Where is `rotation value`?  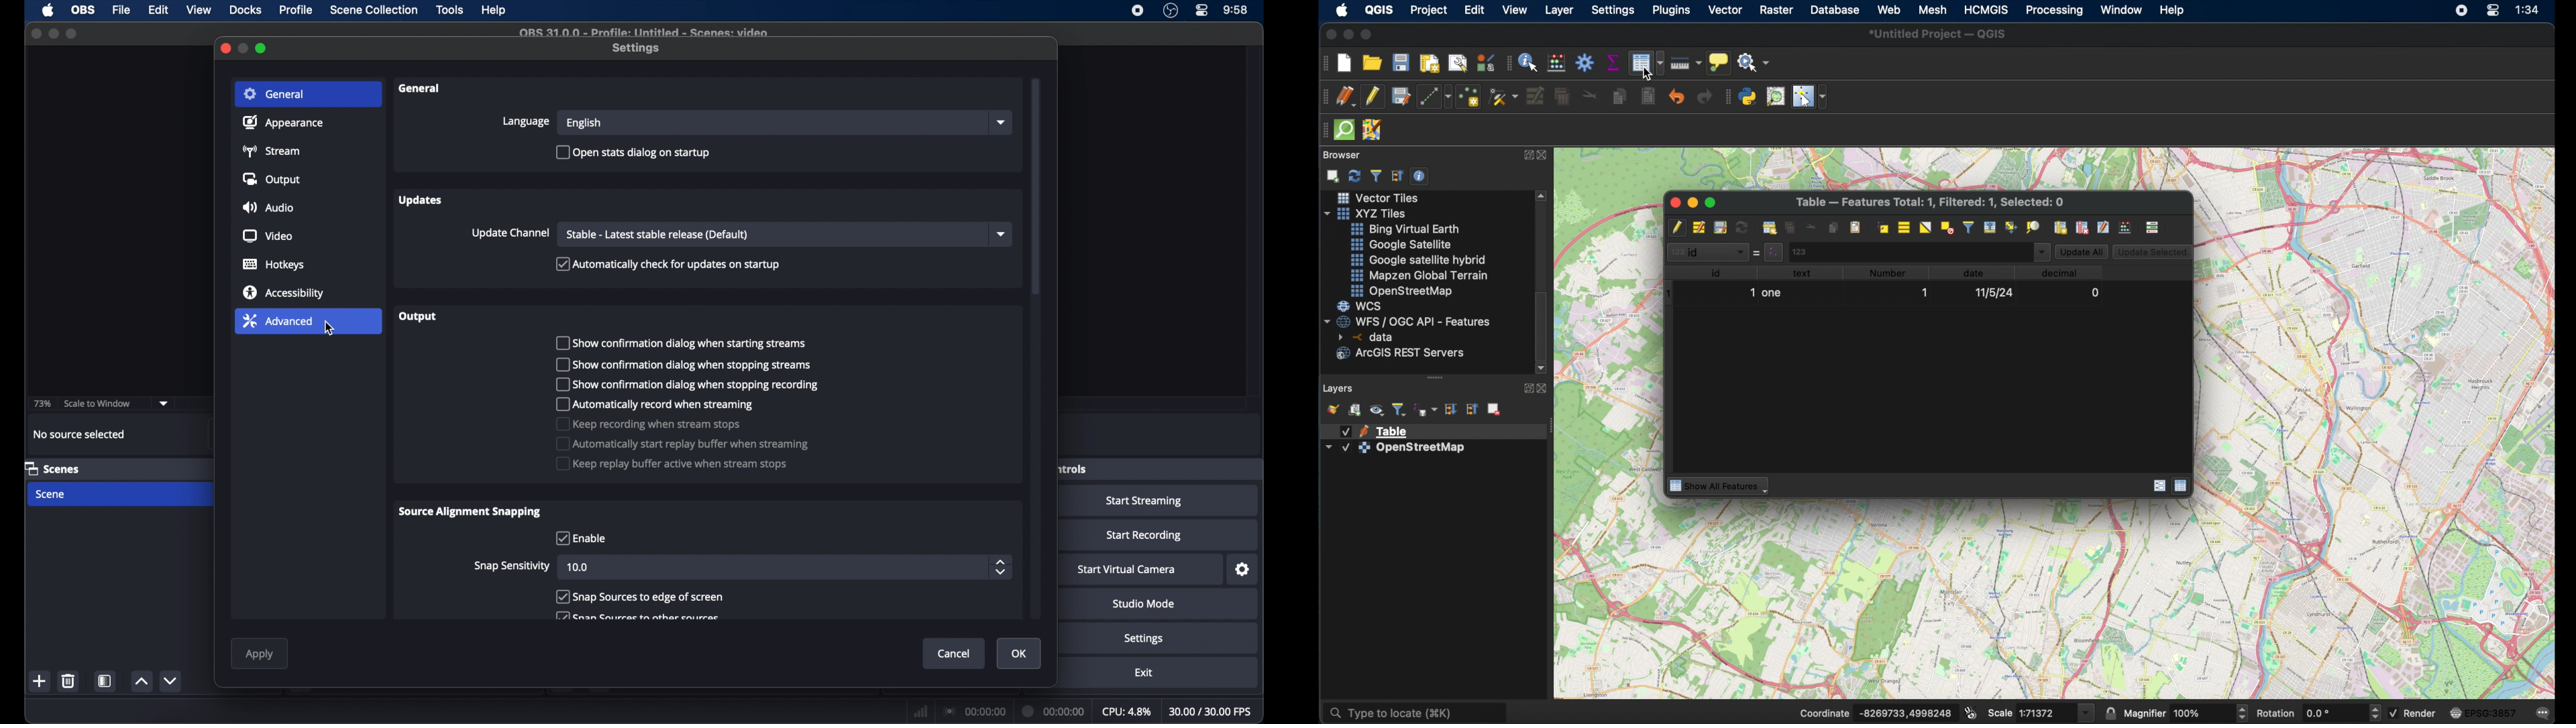 rotation value is located at coordinates (2332, 712).